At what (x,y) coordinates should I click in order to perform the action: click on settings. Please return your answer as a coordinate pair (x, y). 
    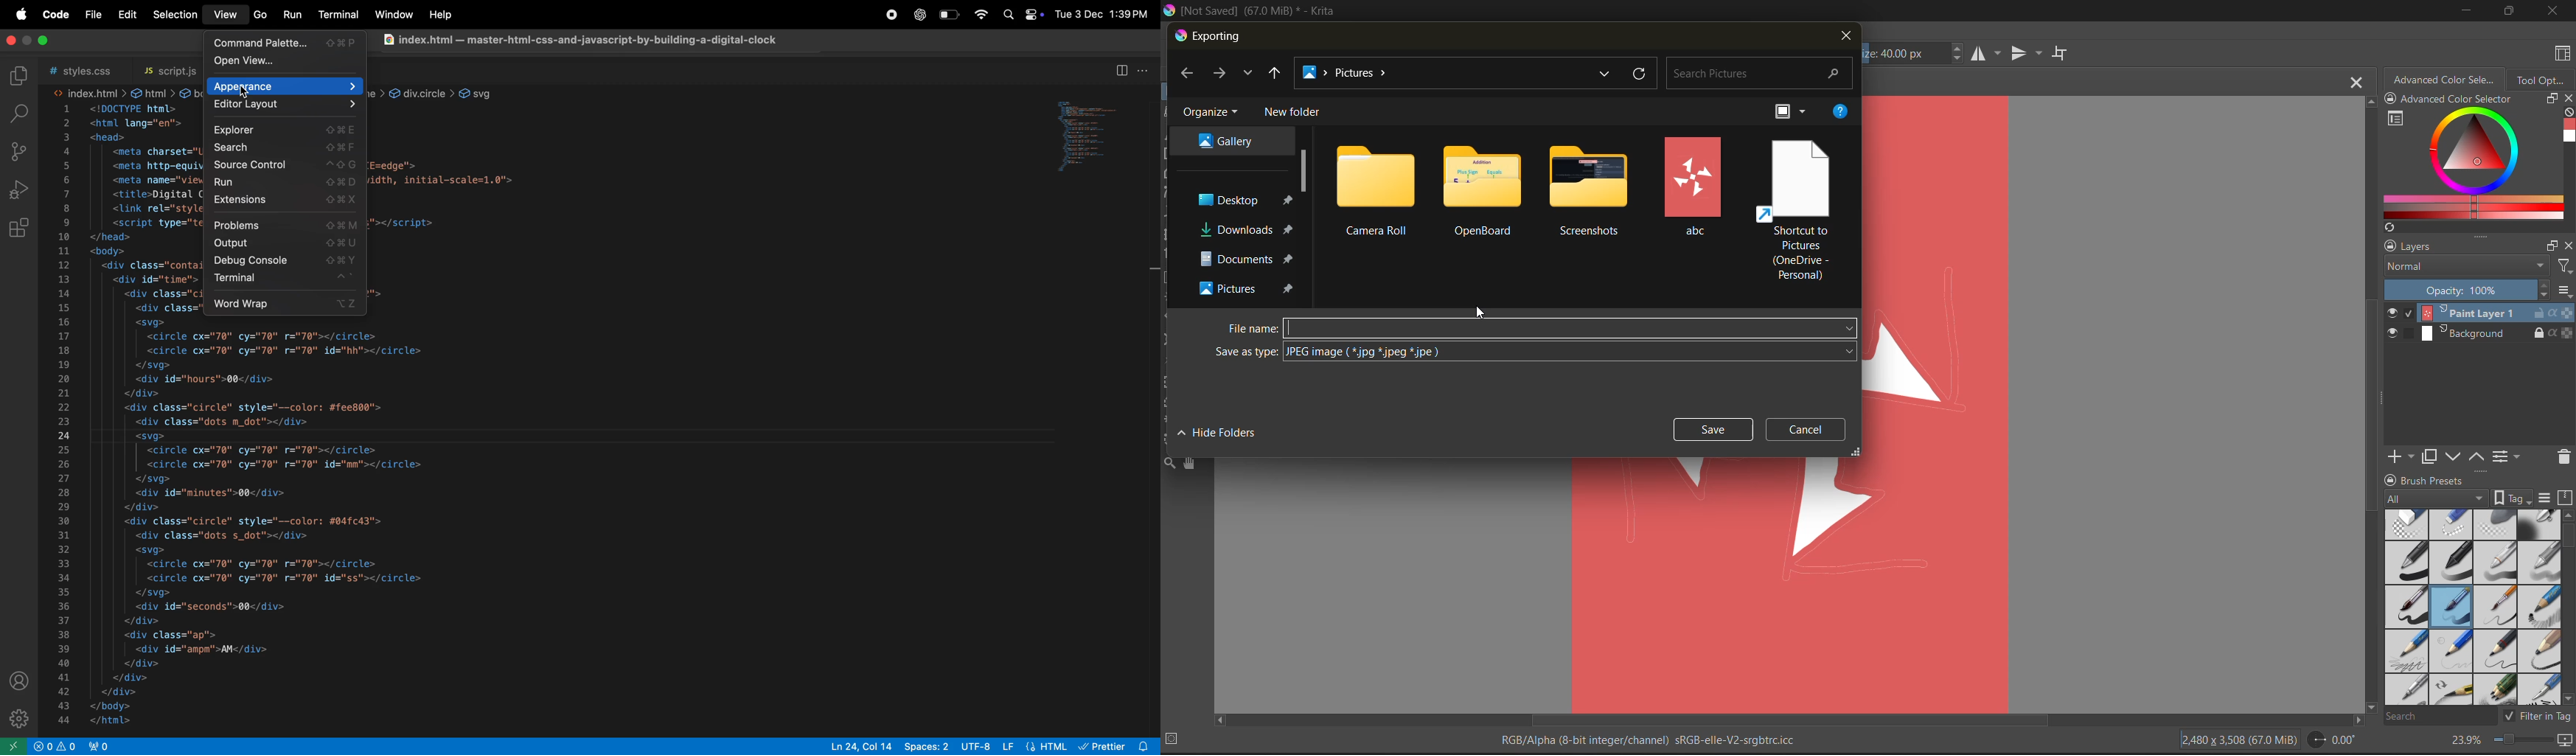
    Looking at the image, I should click on (20, 717).